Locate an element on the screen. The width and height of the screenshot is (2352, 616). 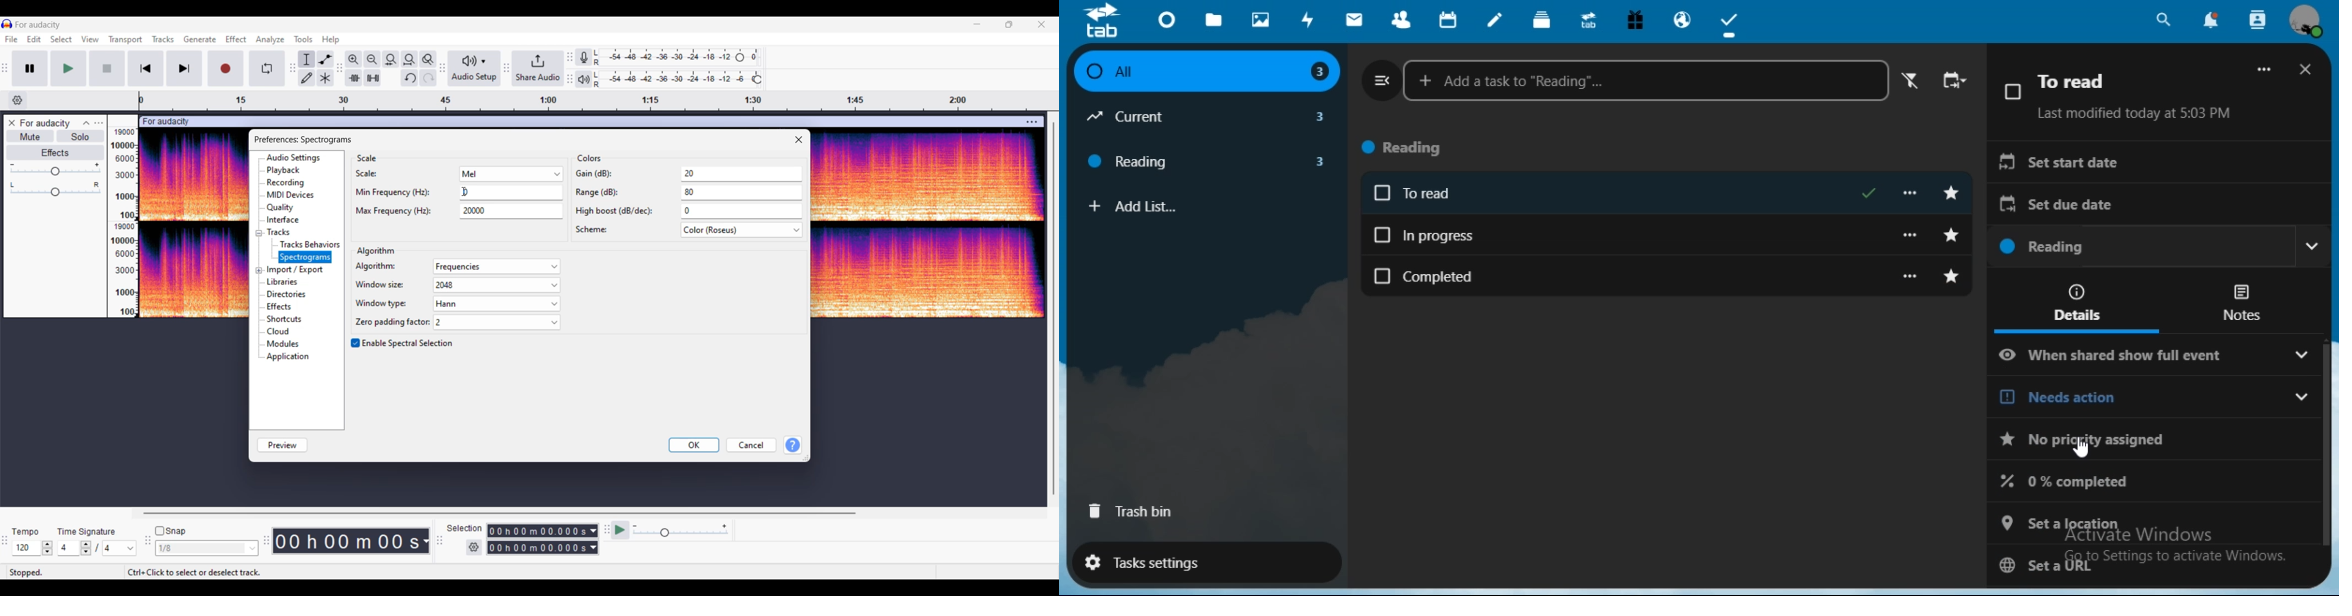
quality is located at coordinates (283, 208).